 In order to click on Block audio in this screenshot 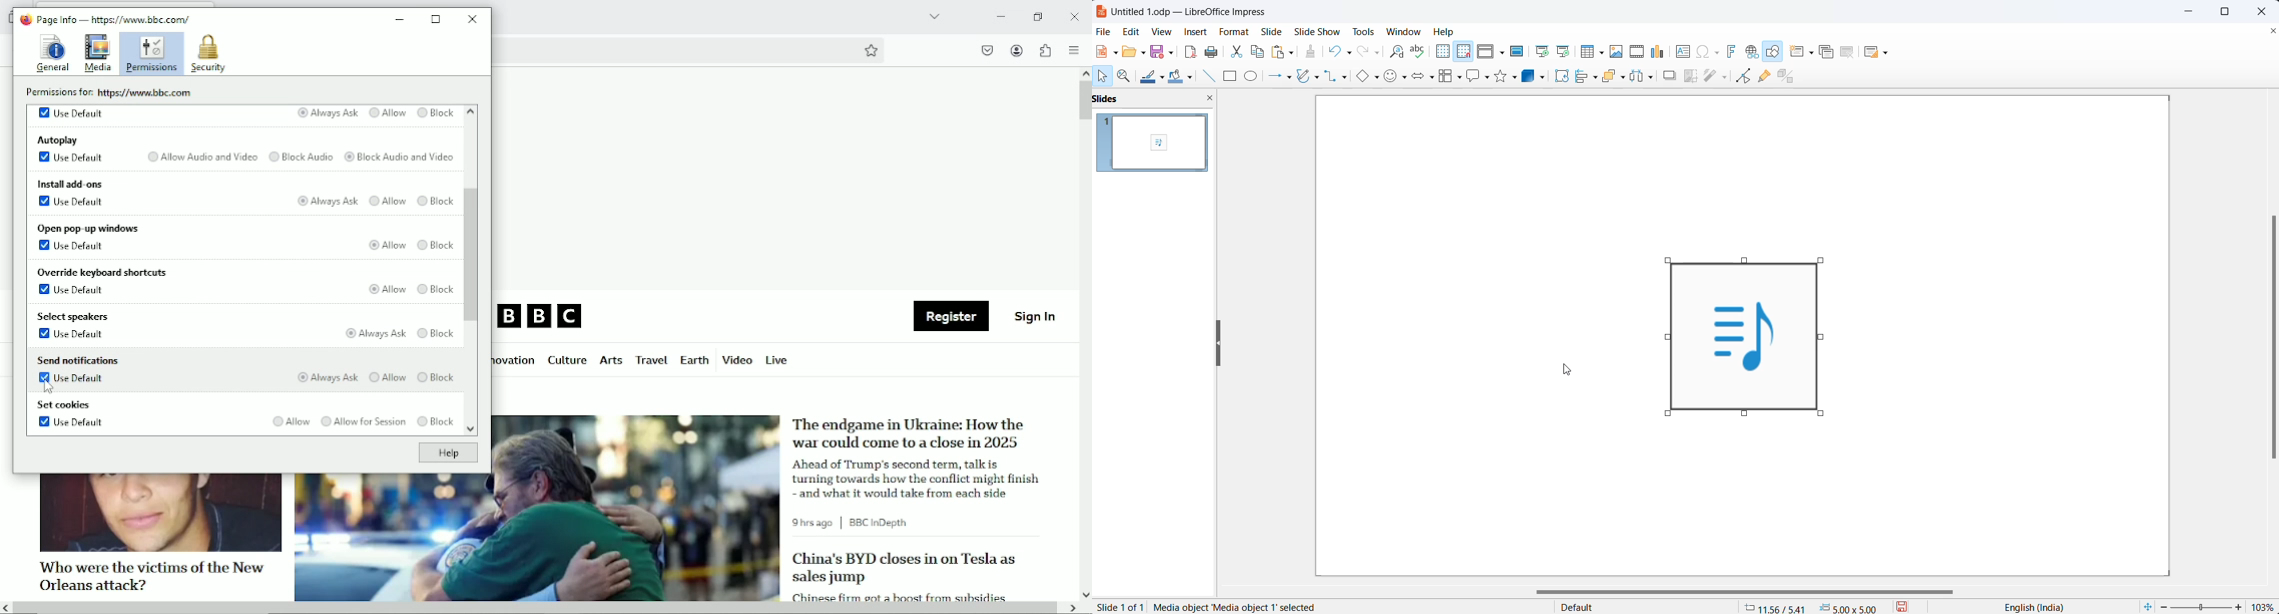, I will do `click(300, 157)`.